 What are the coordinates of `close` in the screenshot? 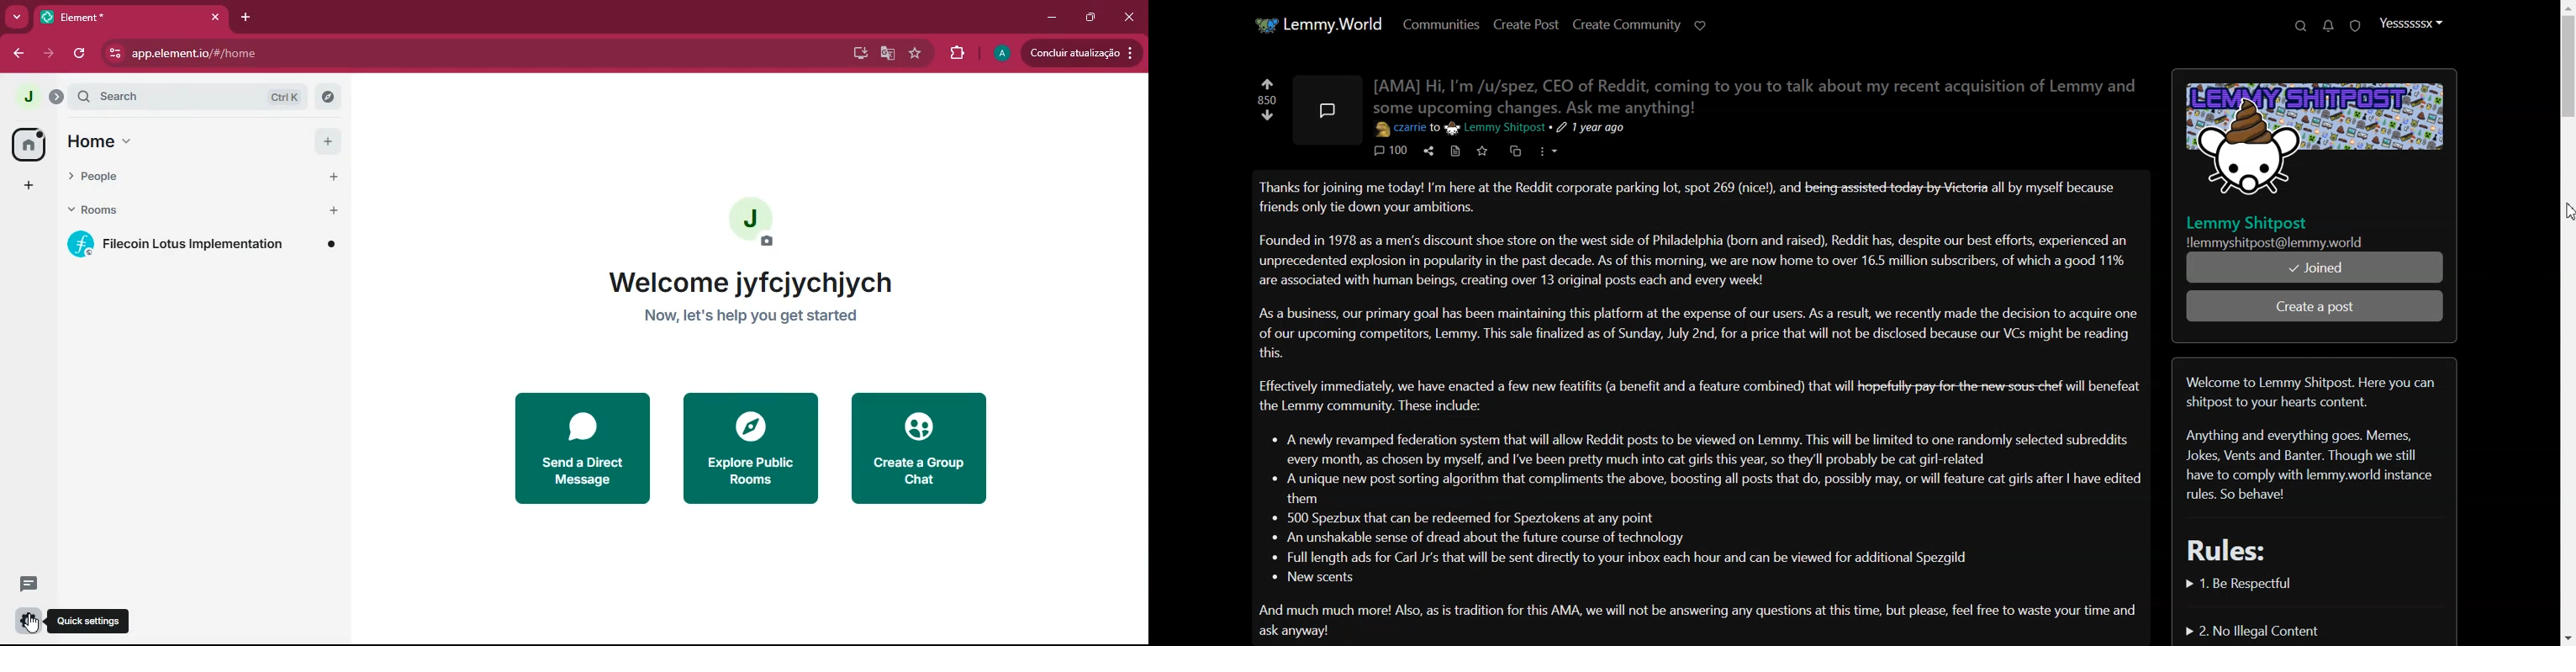 It's located at (214, 17).